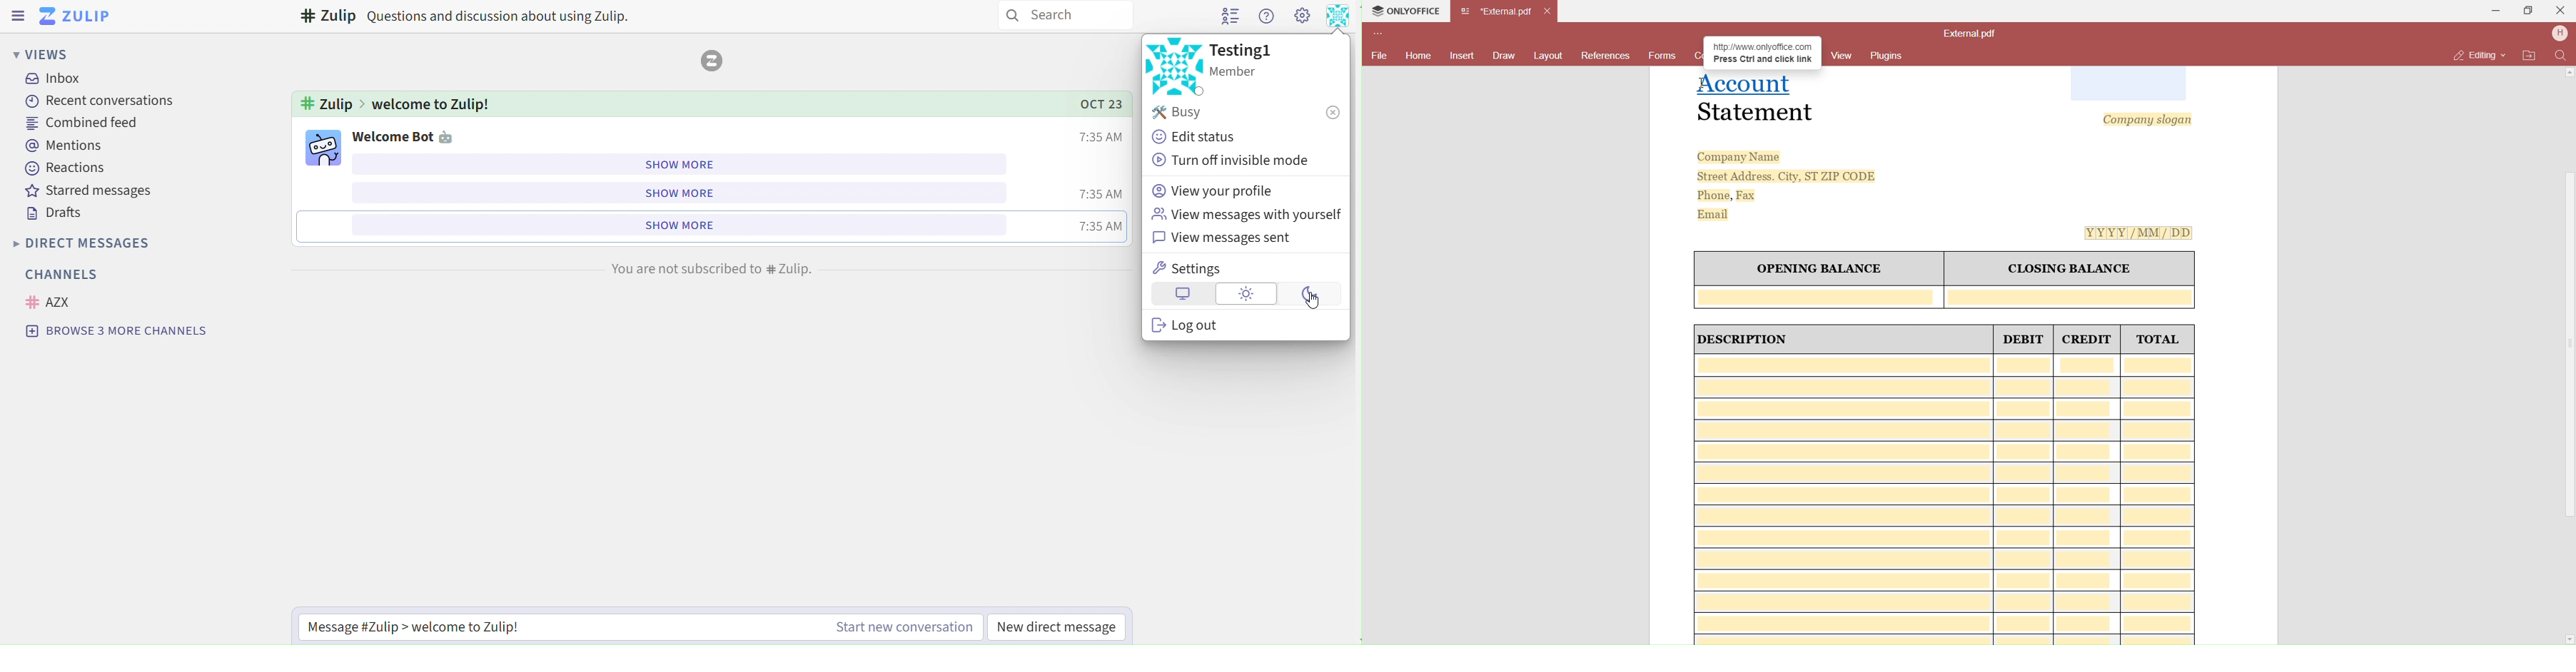  Describe the element at coordinates (78, 16) in the screenshot. I see `zulip` at that location.